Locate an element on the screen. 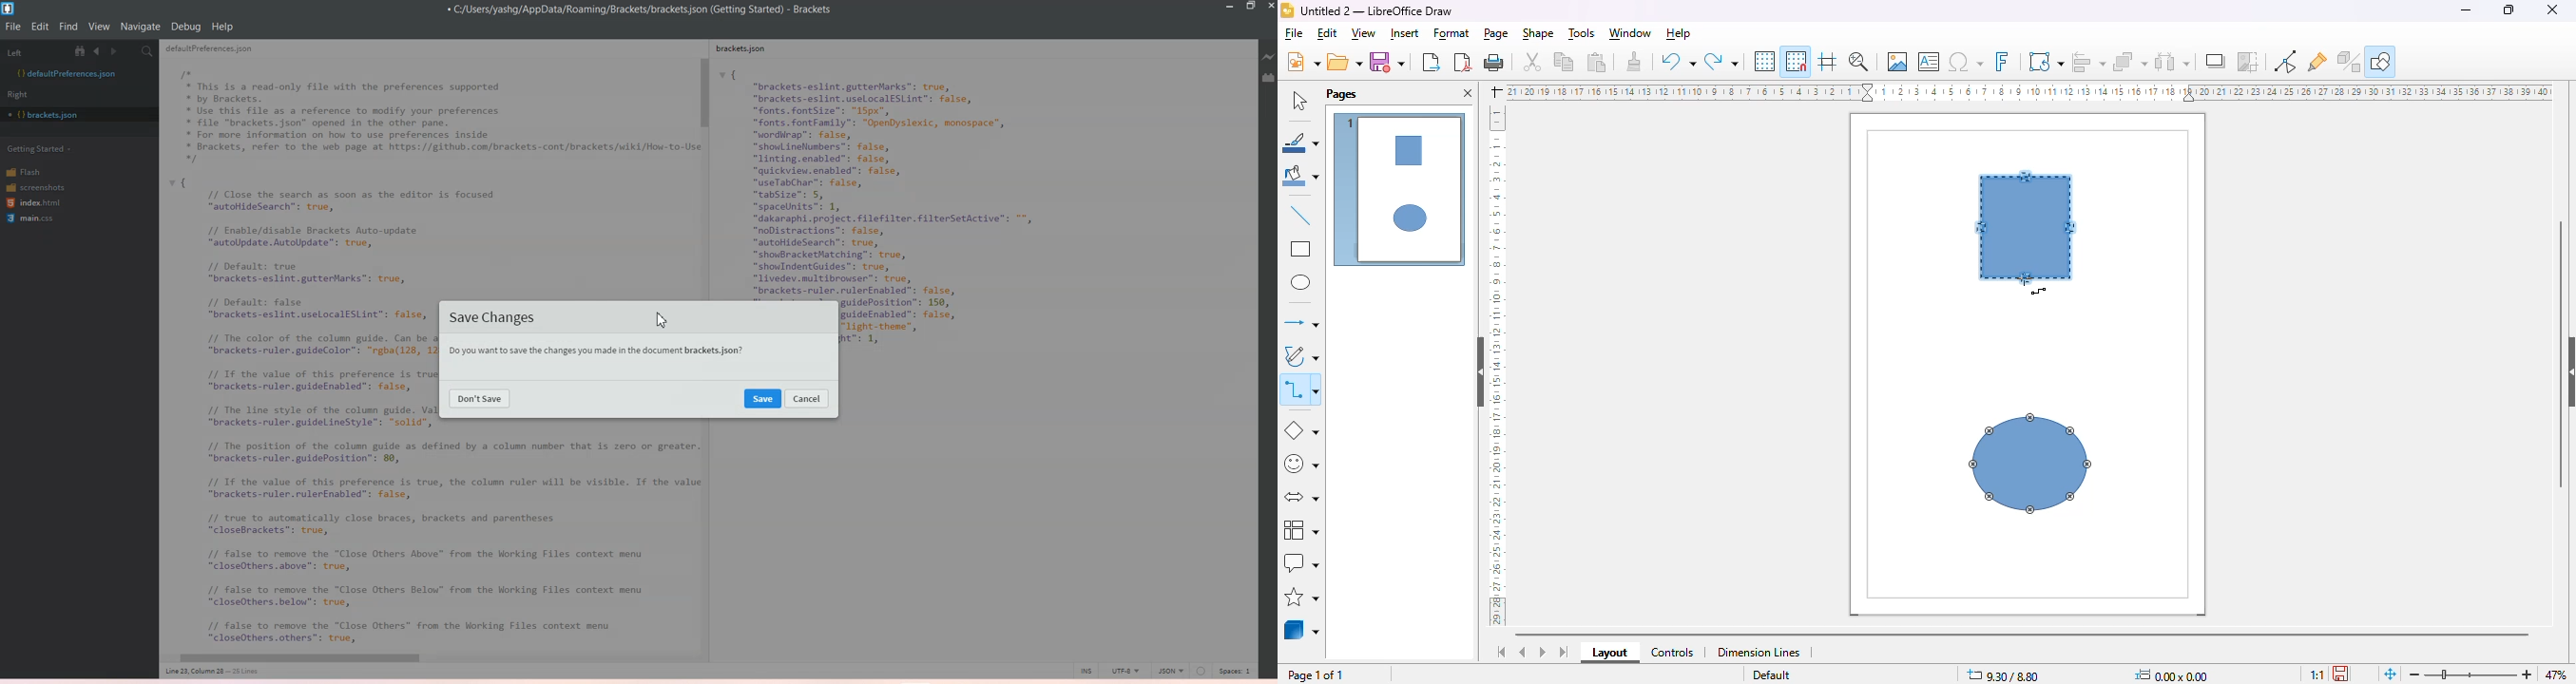 This screenshot has height=700, width=2576. View is located at coordinates (99, 27).